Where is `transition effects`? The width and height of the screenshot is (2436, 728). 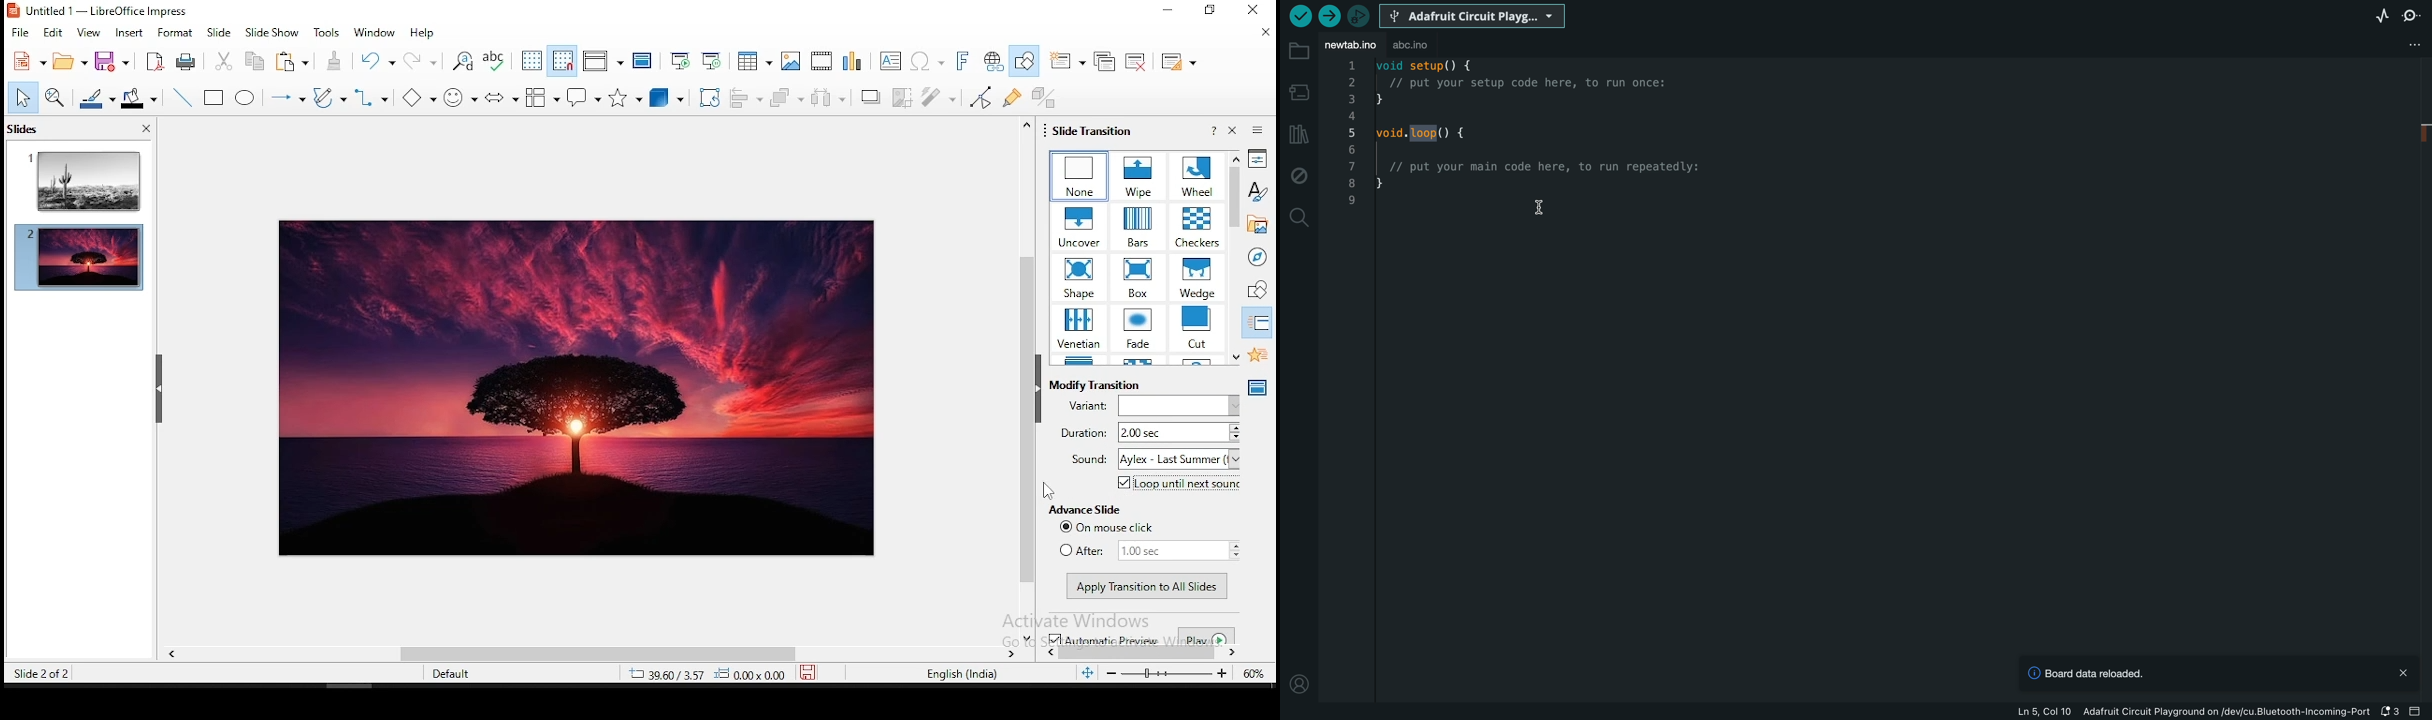
transition effects is located at coordinates (1080, 279).